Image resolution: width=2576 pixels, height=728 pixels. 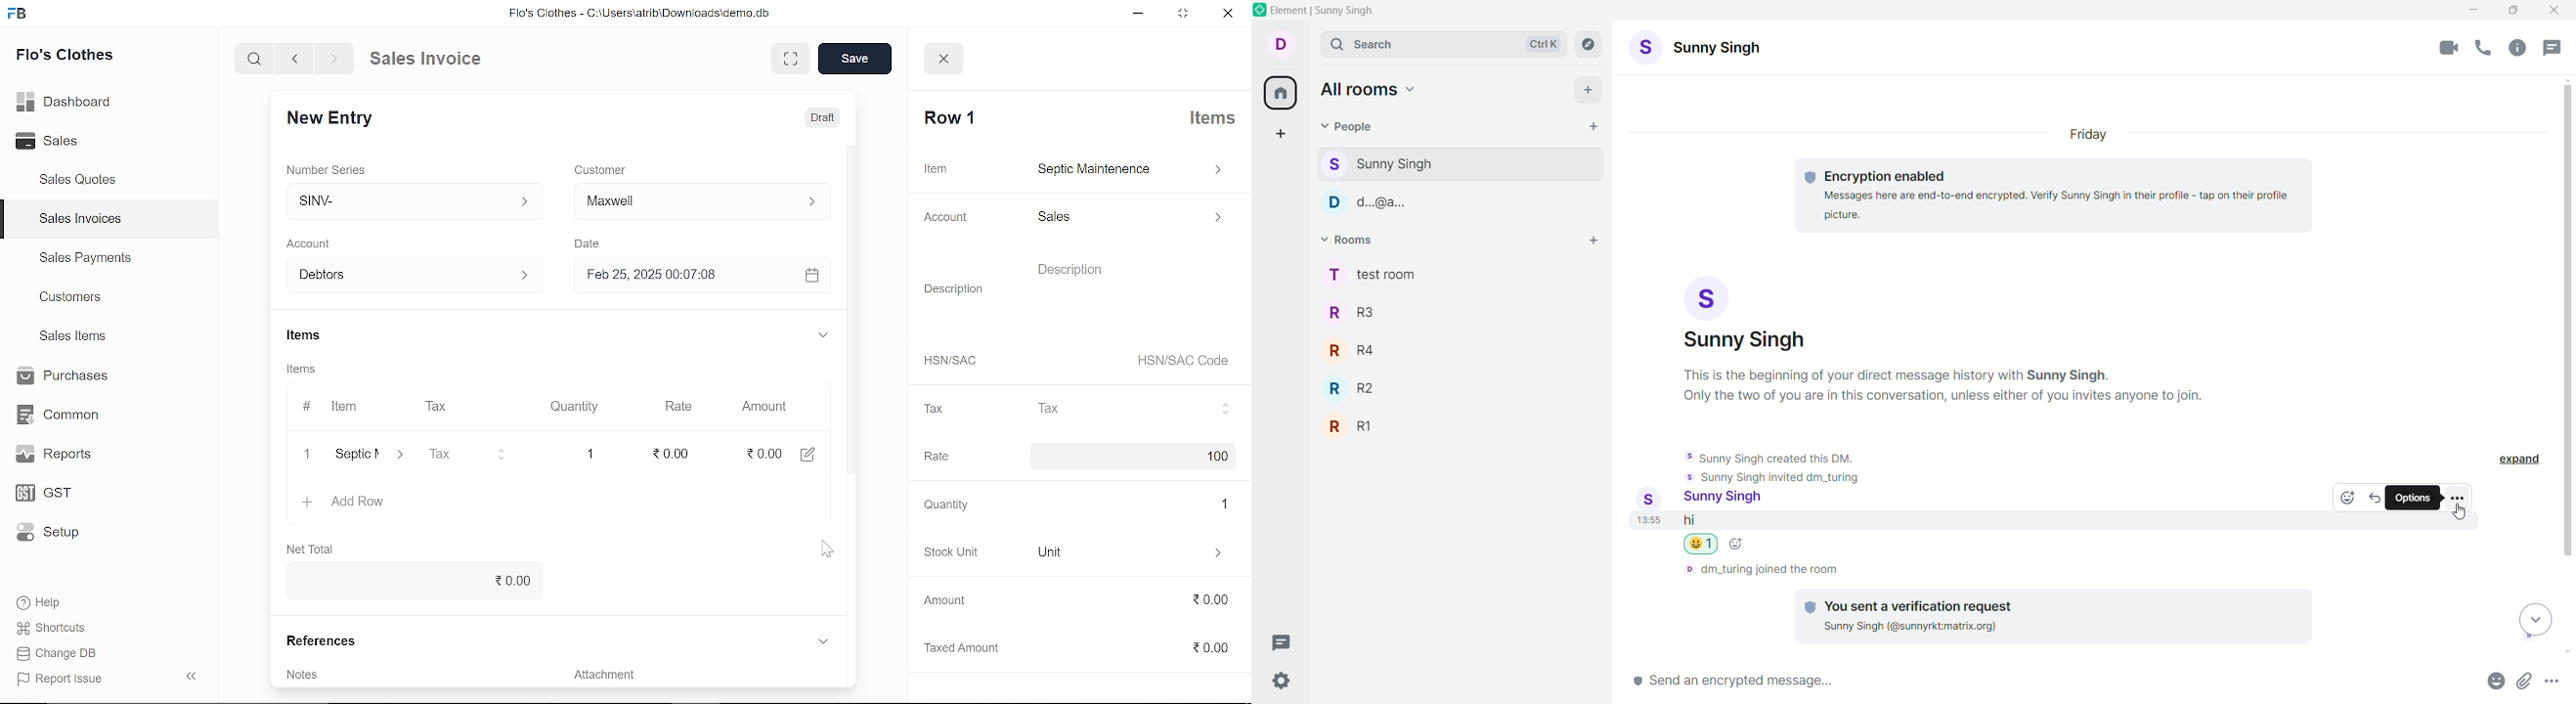 What do you see at coordinates (1132, 553) in the screenshot?
I see `unit` at bounding box center [1132, 553].